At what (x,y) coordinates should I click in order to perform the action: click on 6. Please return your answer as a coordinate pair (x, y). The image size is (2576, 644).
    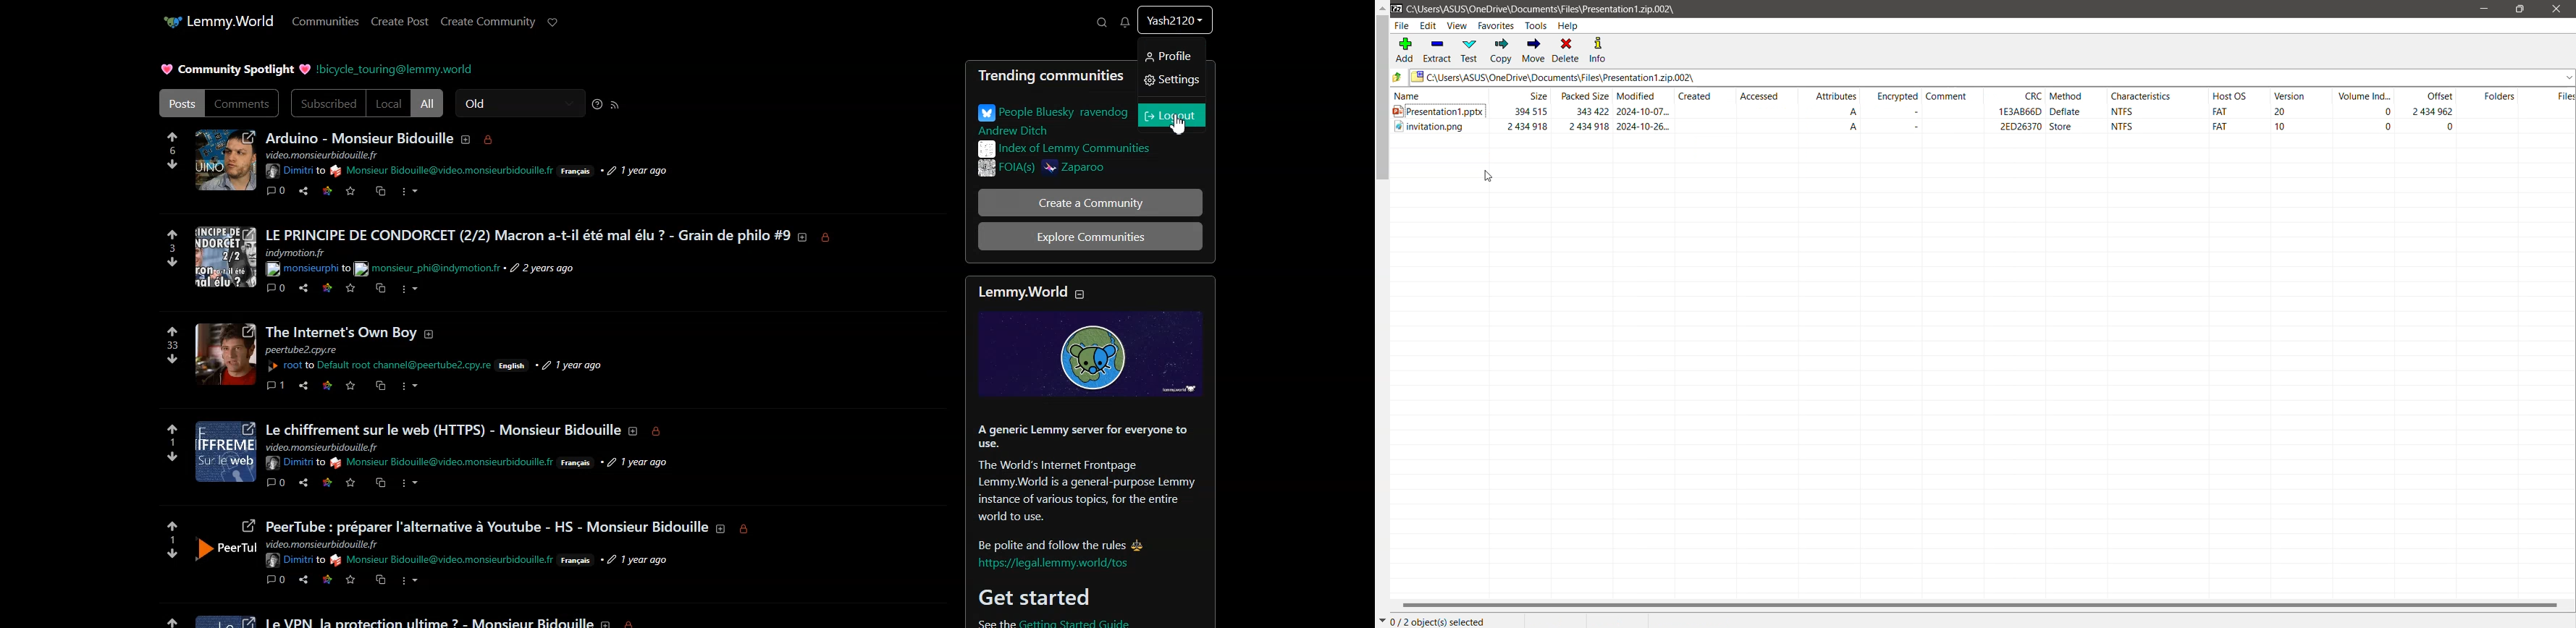
    Looking at the image, I should click on (172, 149).